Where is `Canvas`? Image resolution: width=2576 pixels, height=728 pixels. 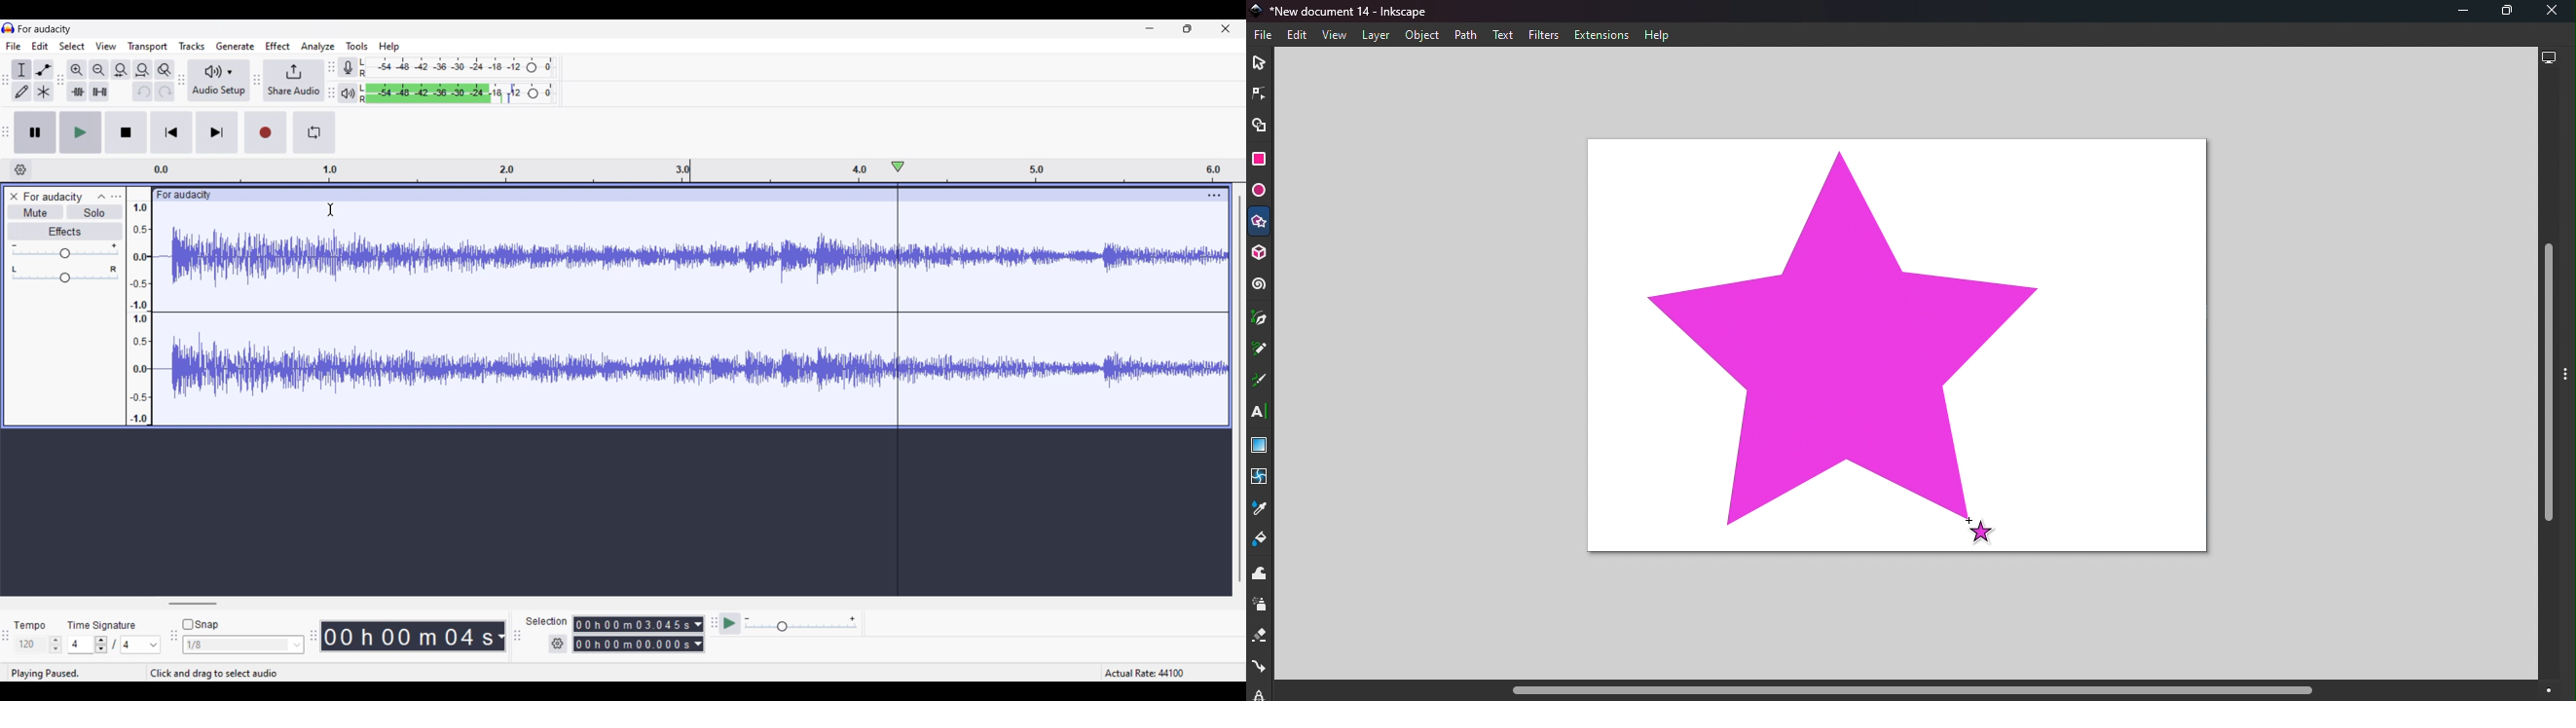 Canvas is located at coordinates (1891, 347).